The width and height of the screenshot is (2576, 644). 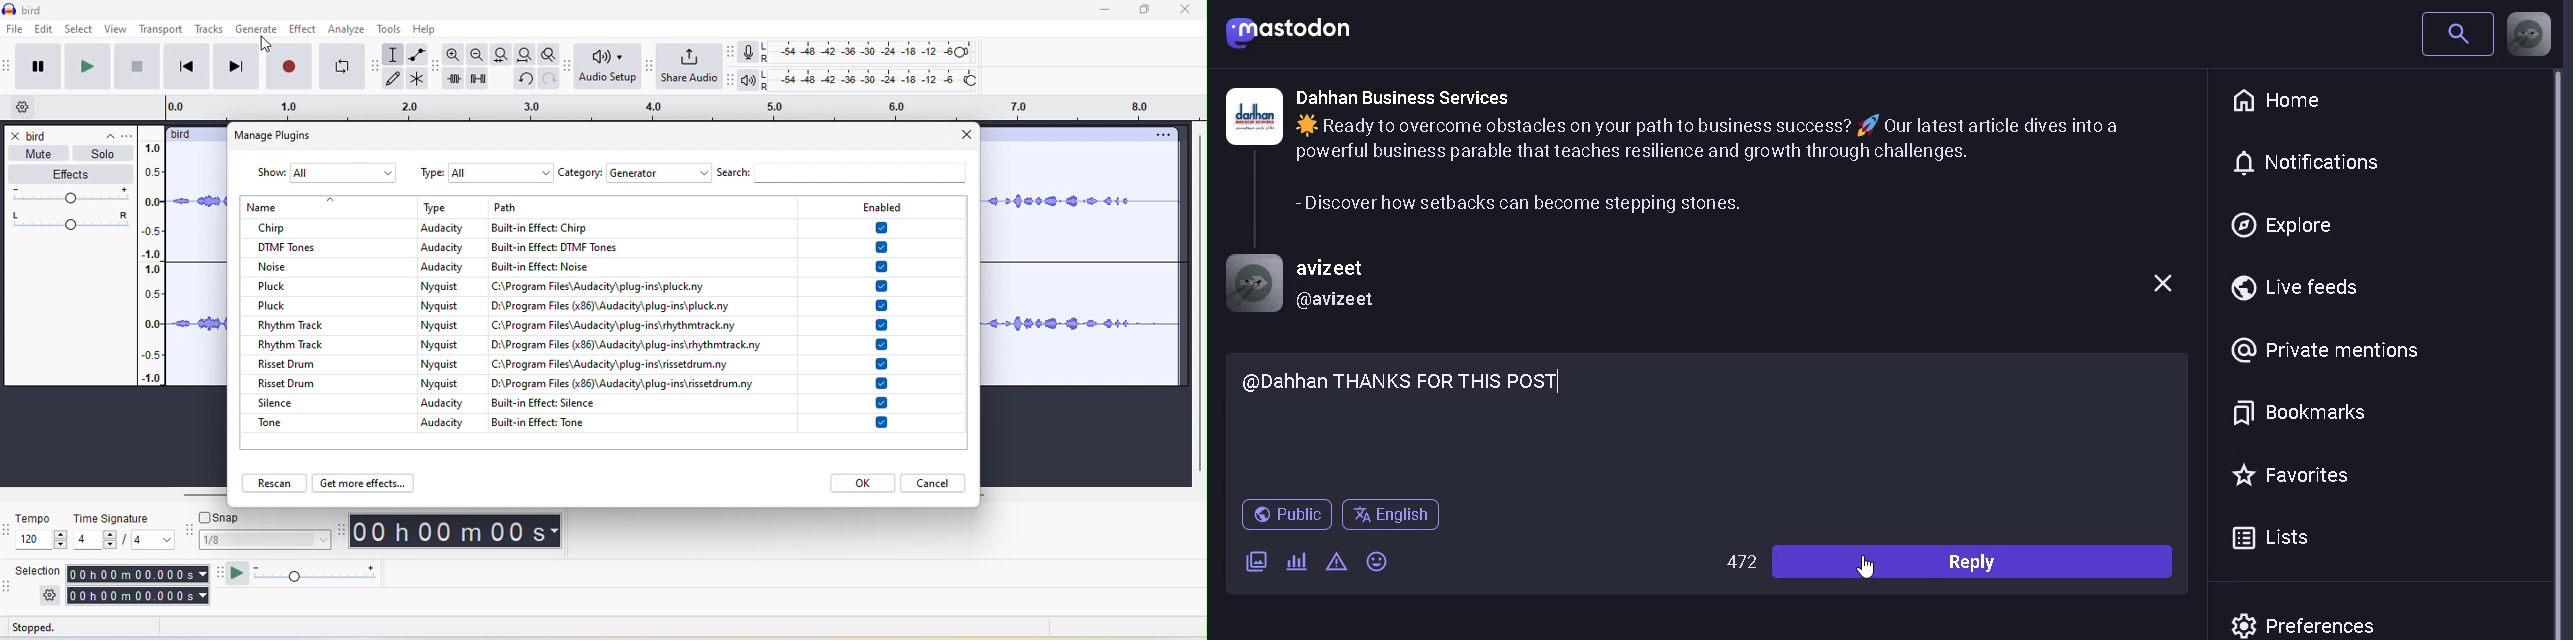 I want to click on all, so click(x=501, y=171).